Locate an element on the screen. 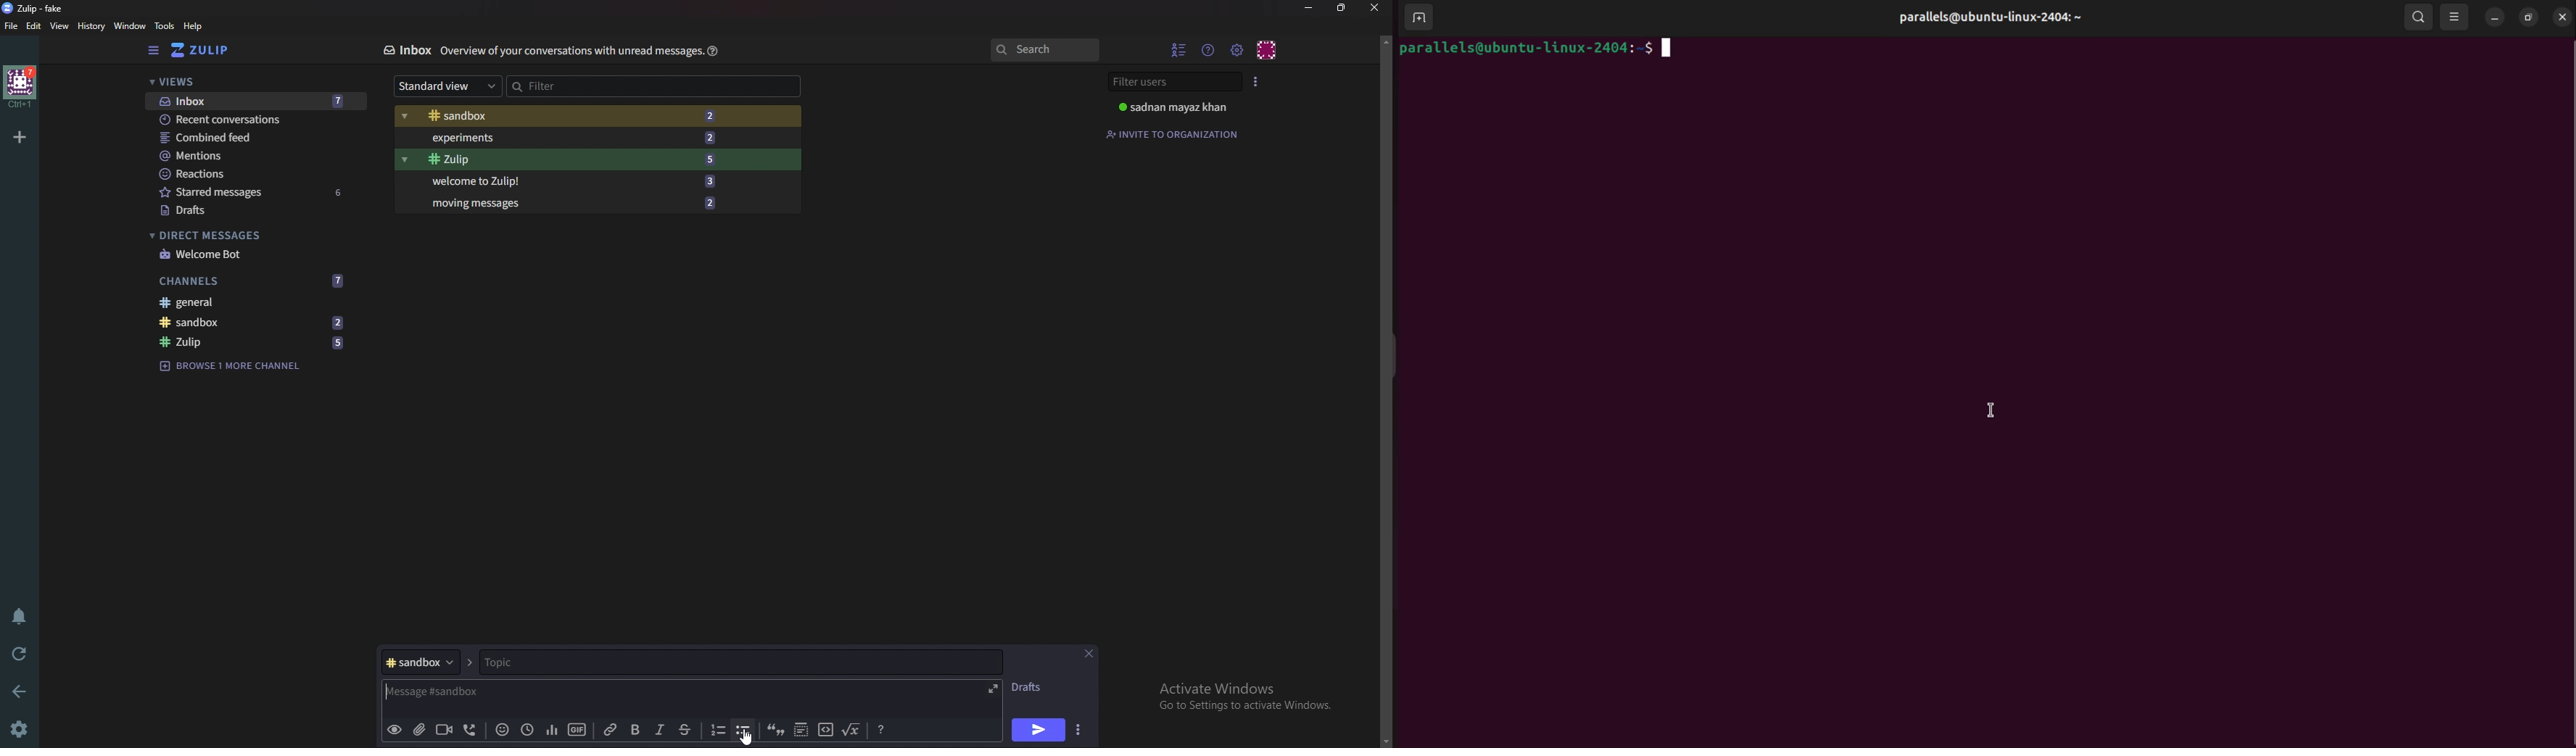 The width and height of the screenshot is (2576, 756). File is located at coordinates (12, 25).